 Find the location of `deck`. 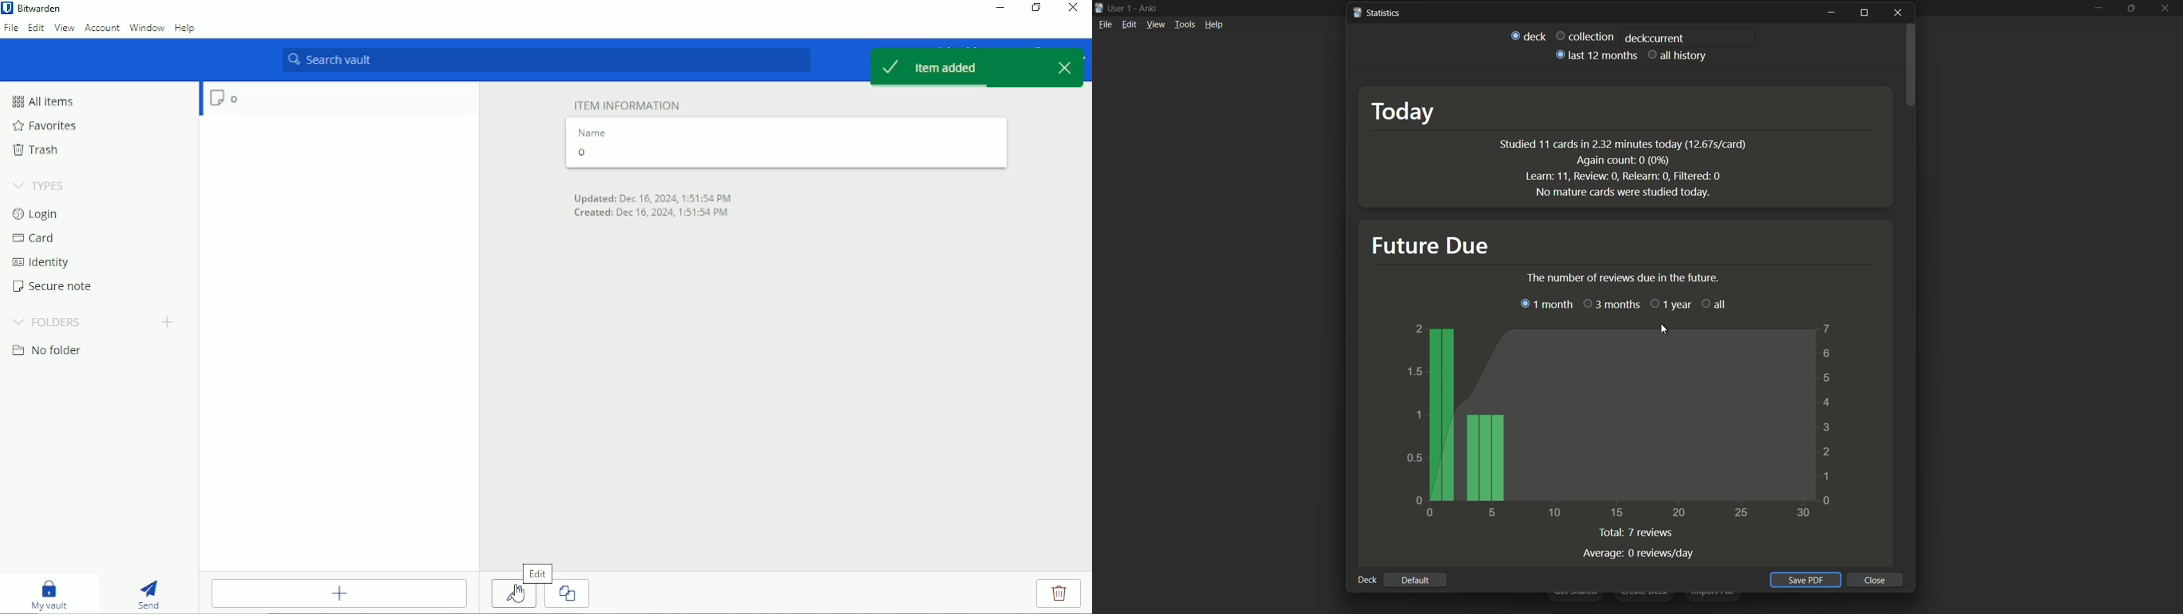

deck is located at coordinates (1528, 35).